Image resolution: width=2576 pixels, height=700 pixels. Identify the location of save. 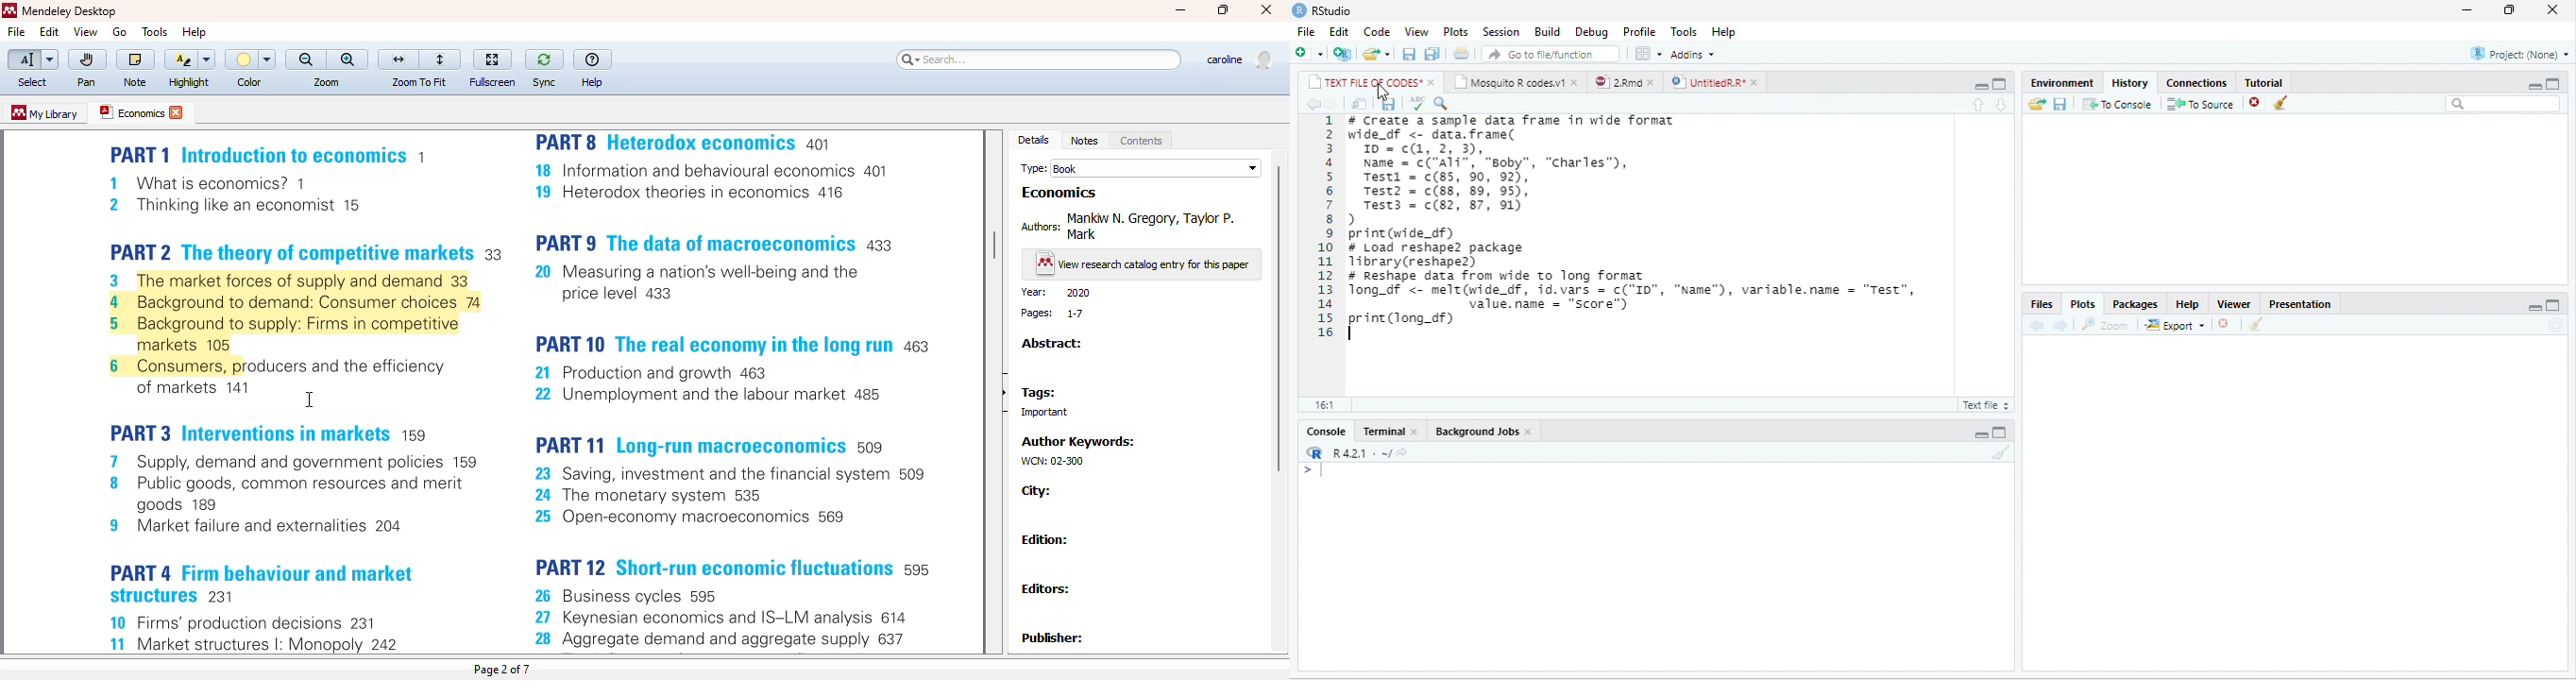
(2061, 103).